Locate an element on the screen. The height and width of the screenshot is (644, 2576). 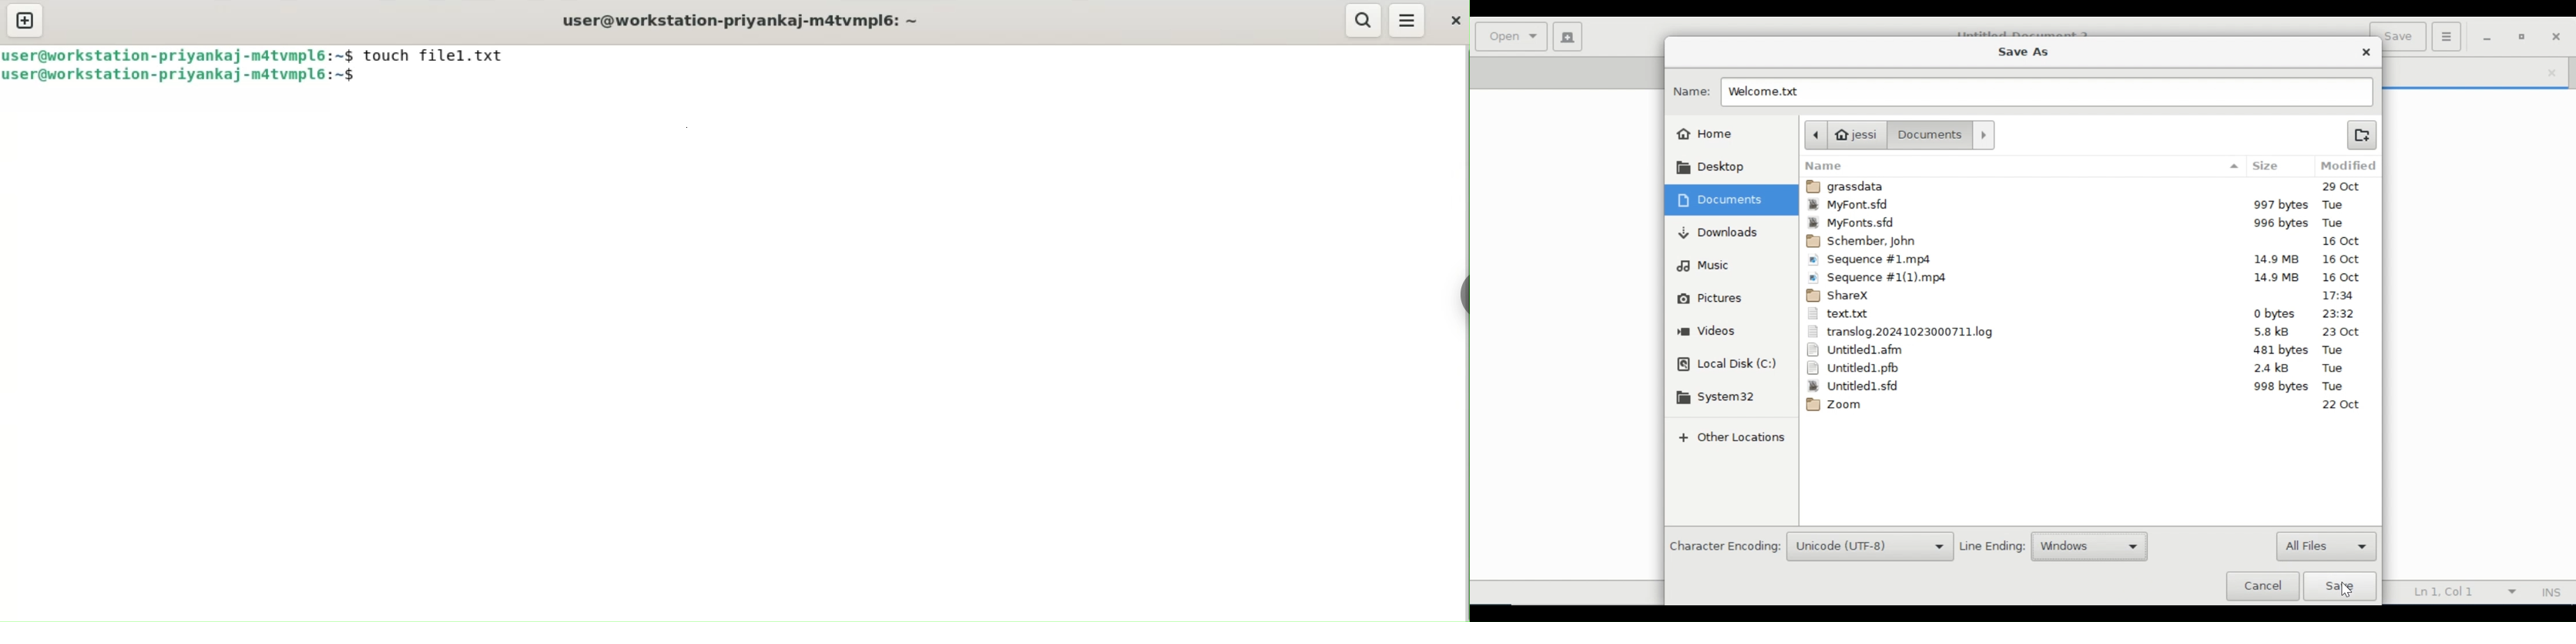
grassdata 29Oct is located at coordinates (2091, 187).